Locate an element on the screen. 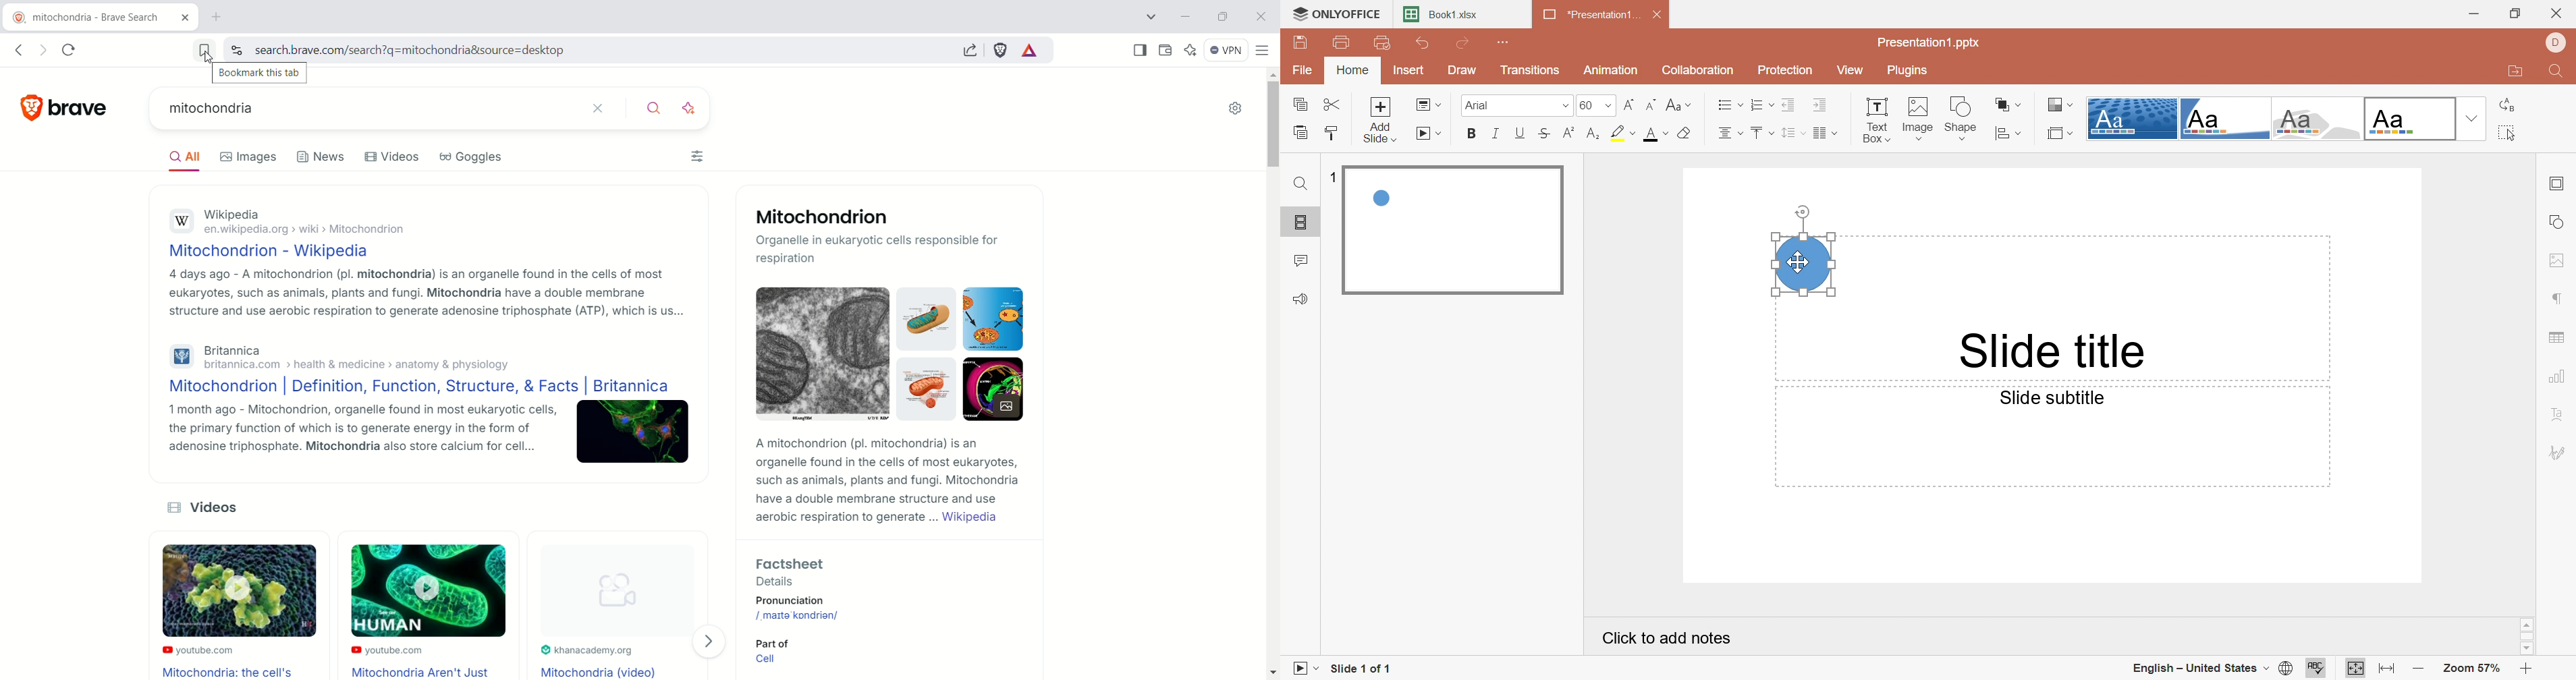 Image resolution: width=2576 pixels, height=700 pixels. Save is located at coordinates (1298, 42).